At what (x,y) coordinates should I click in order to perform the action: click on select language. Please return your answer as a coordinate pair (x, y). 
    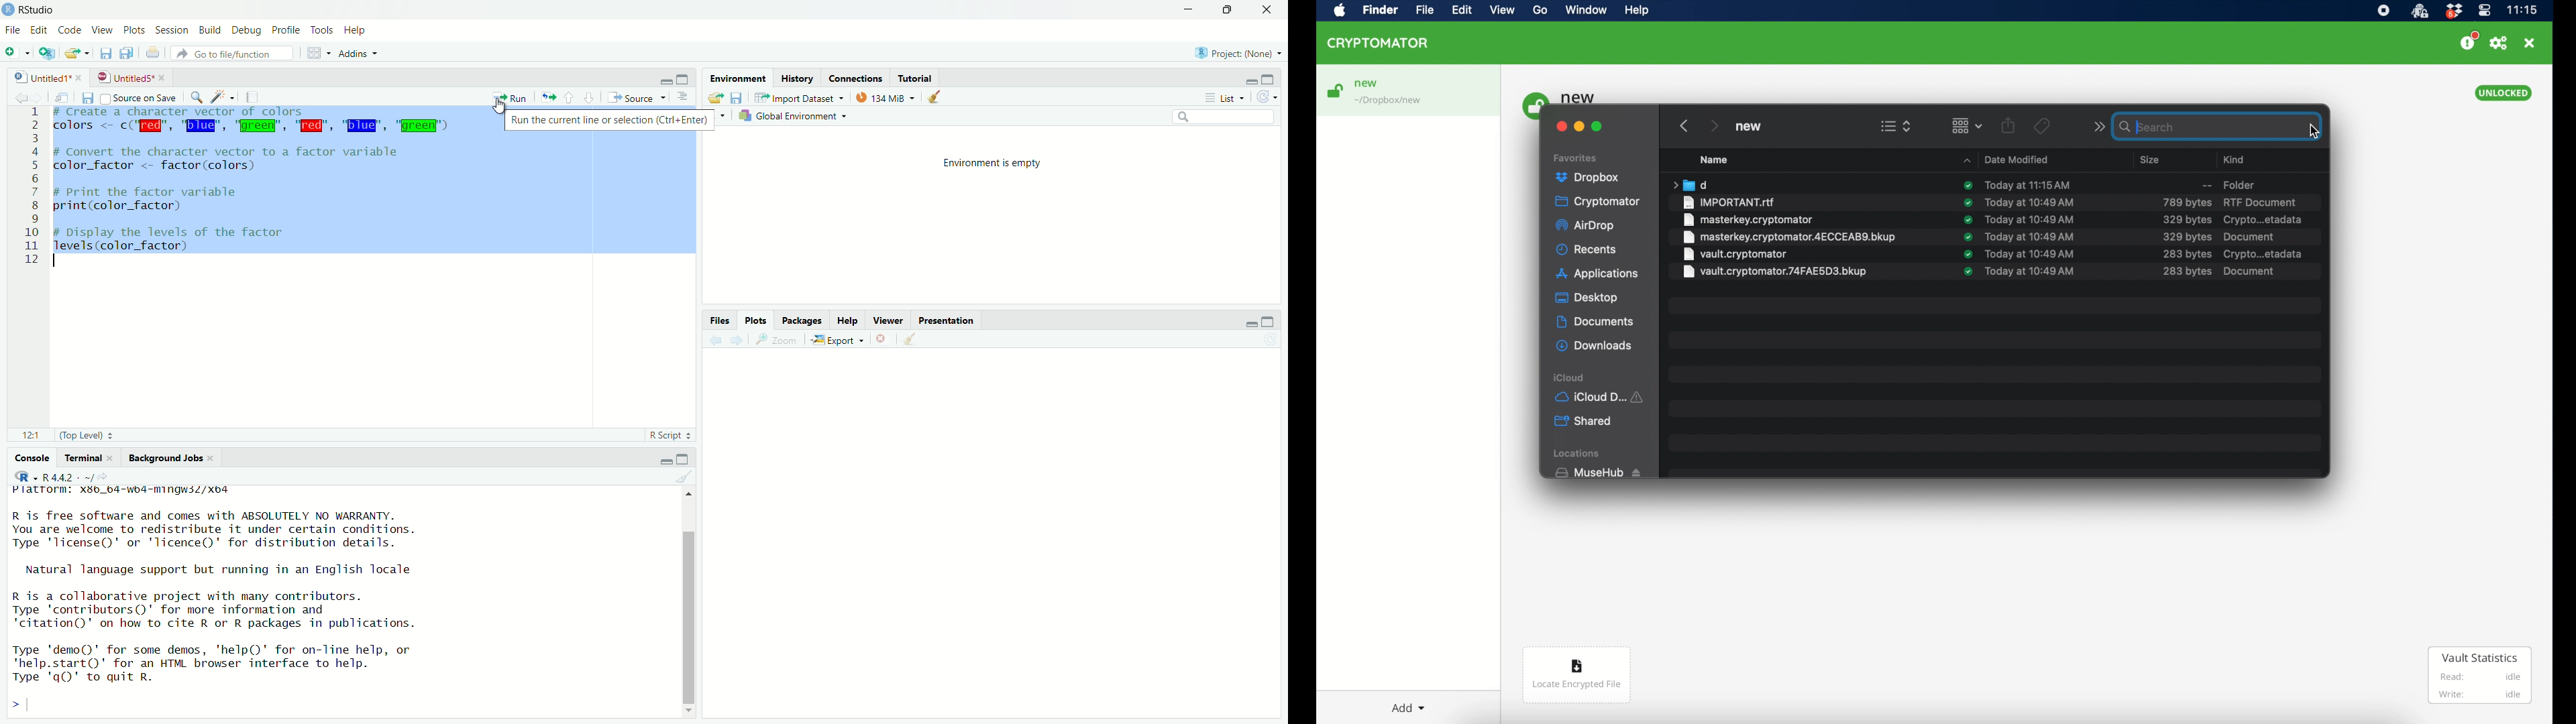
    Looking at the image, I should click on (20, 478).